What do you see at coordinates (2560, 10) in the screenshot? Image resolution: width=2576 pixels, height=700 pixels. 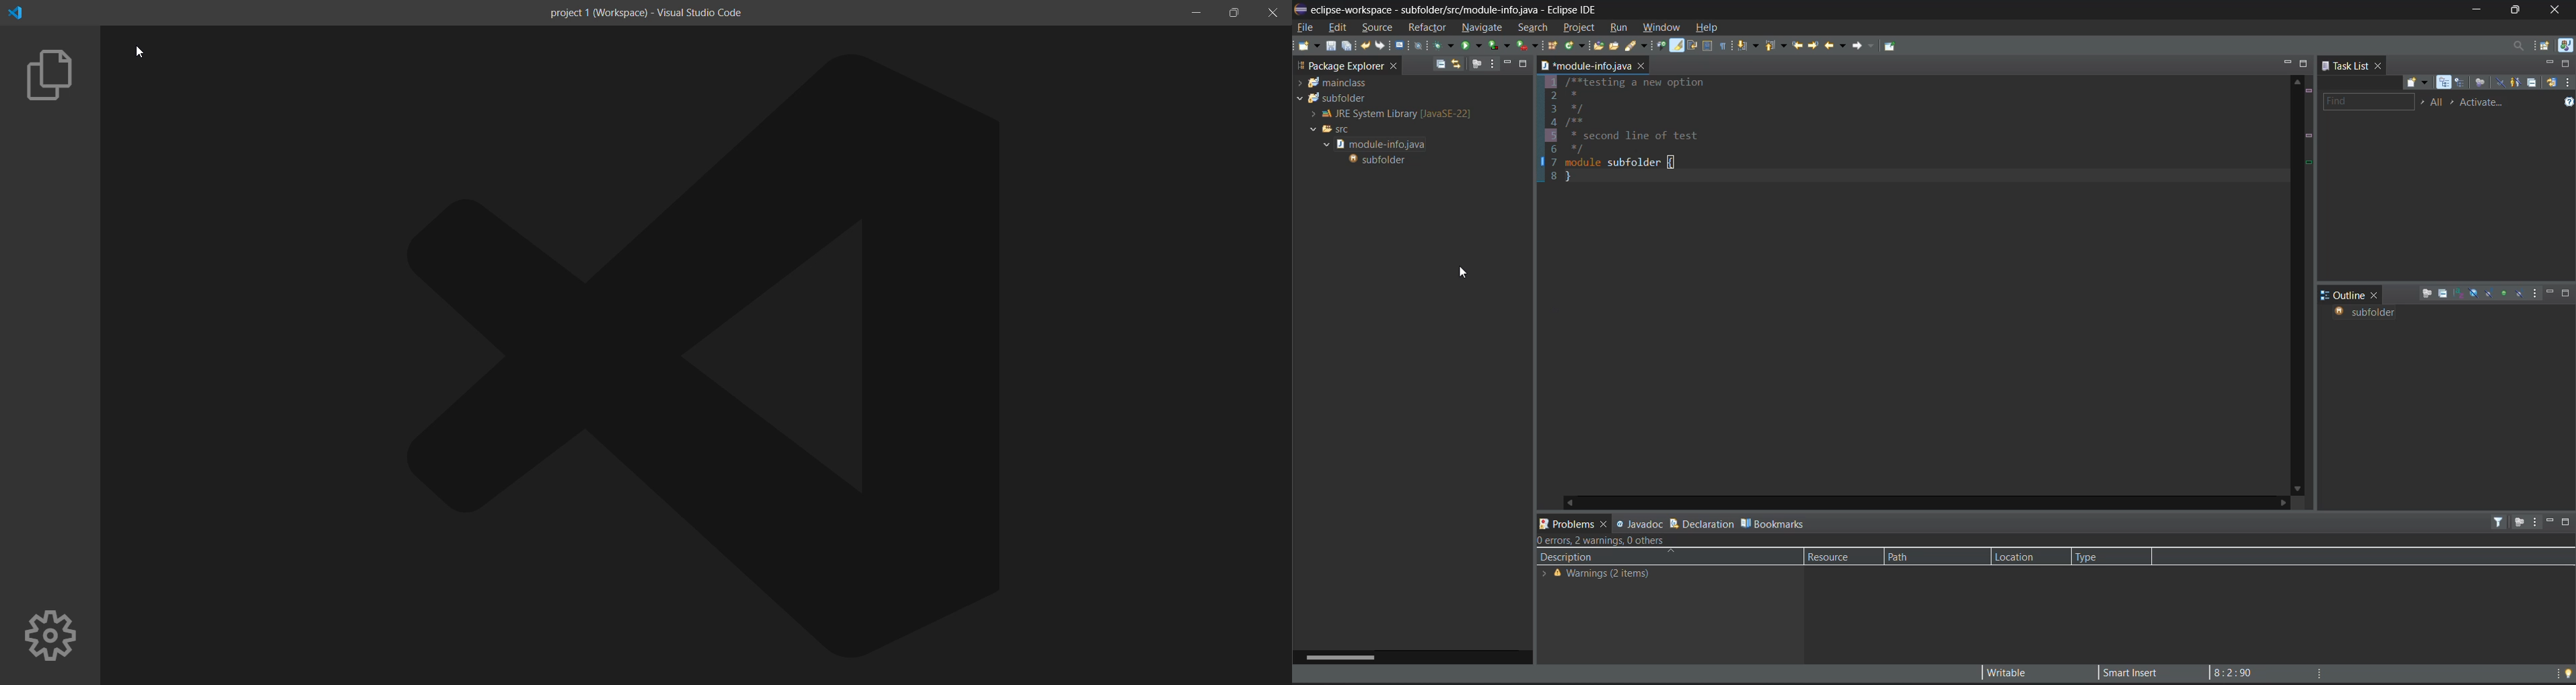 I see `close` at bounding box center [2560, 10].